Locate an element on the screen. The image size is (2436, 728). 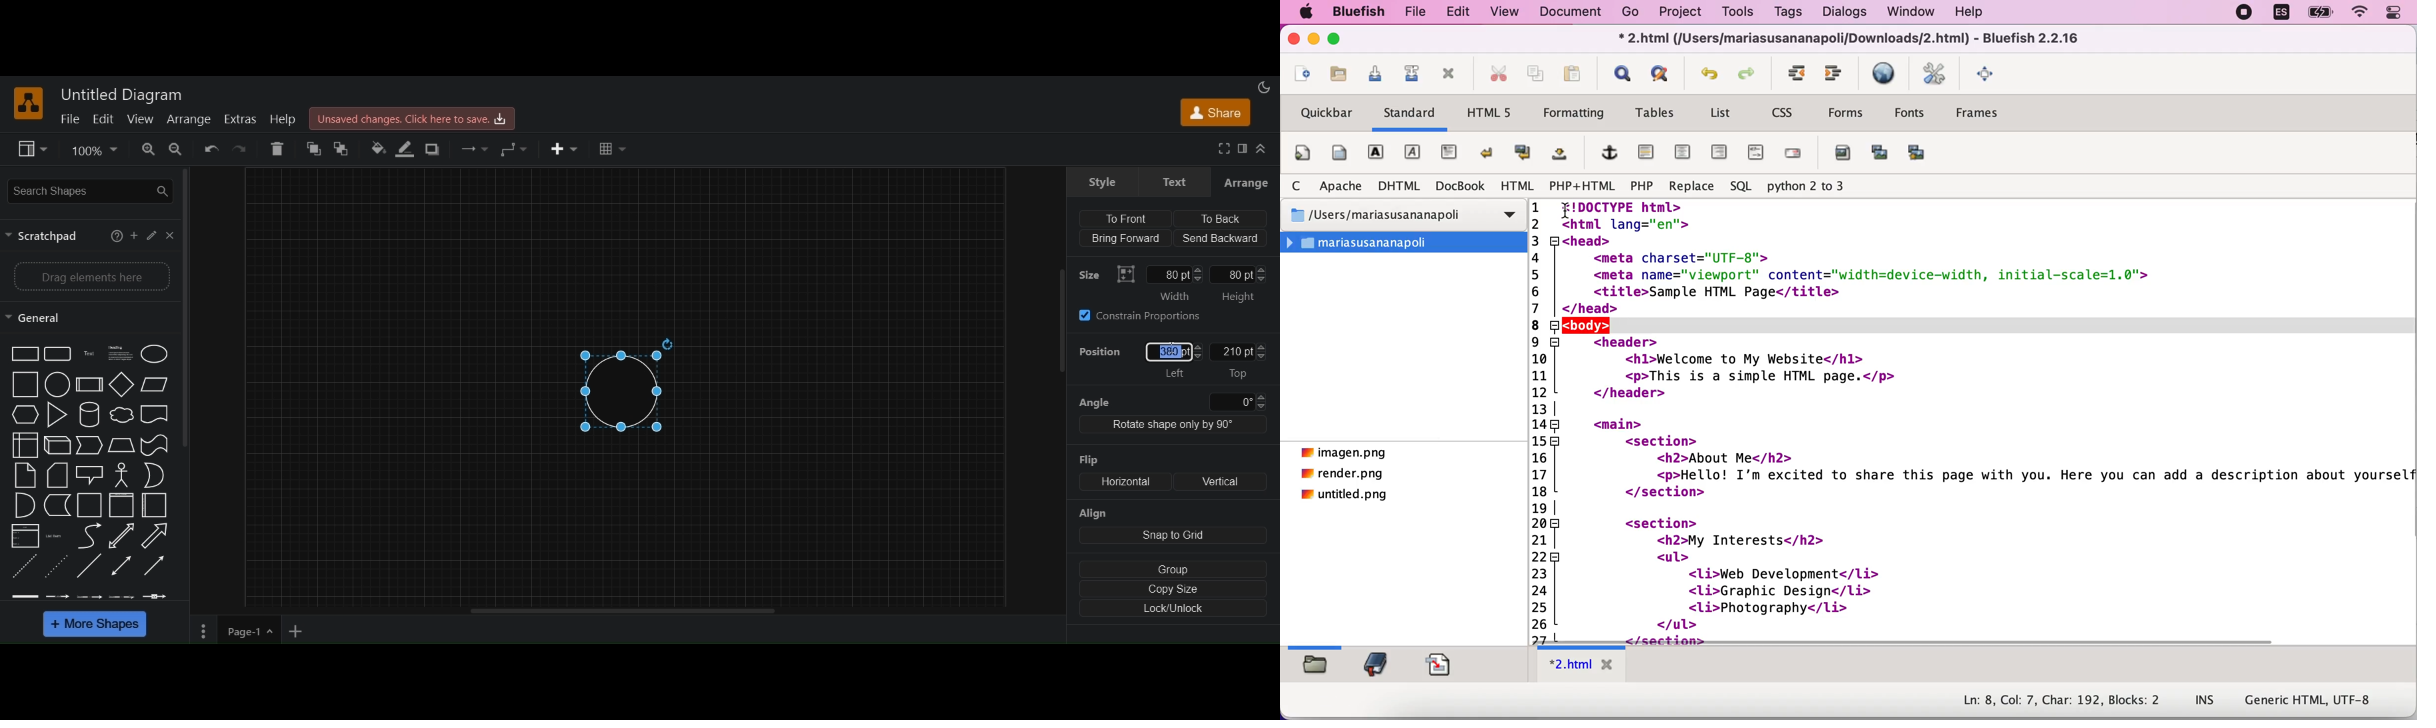
redo is located at coordinates (1751, 74).